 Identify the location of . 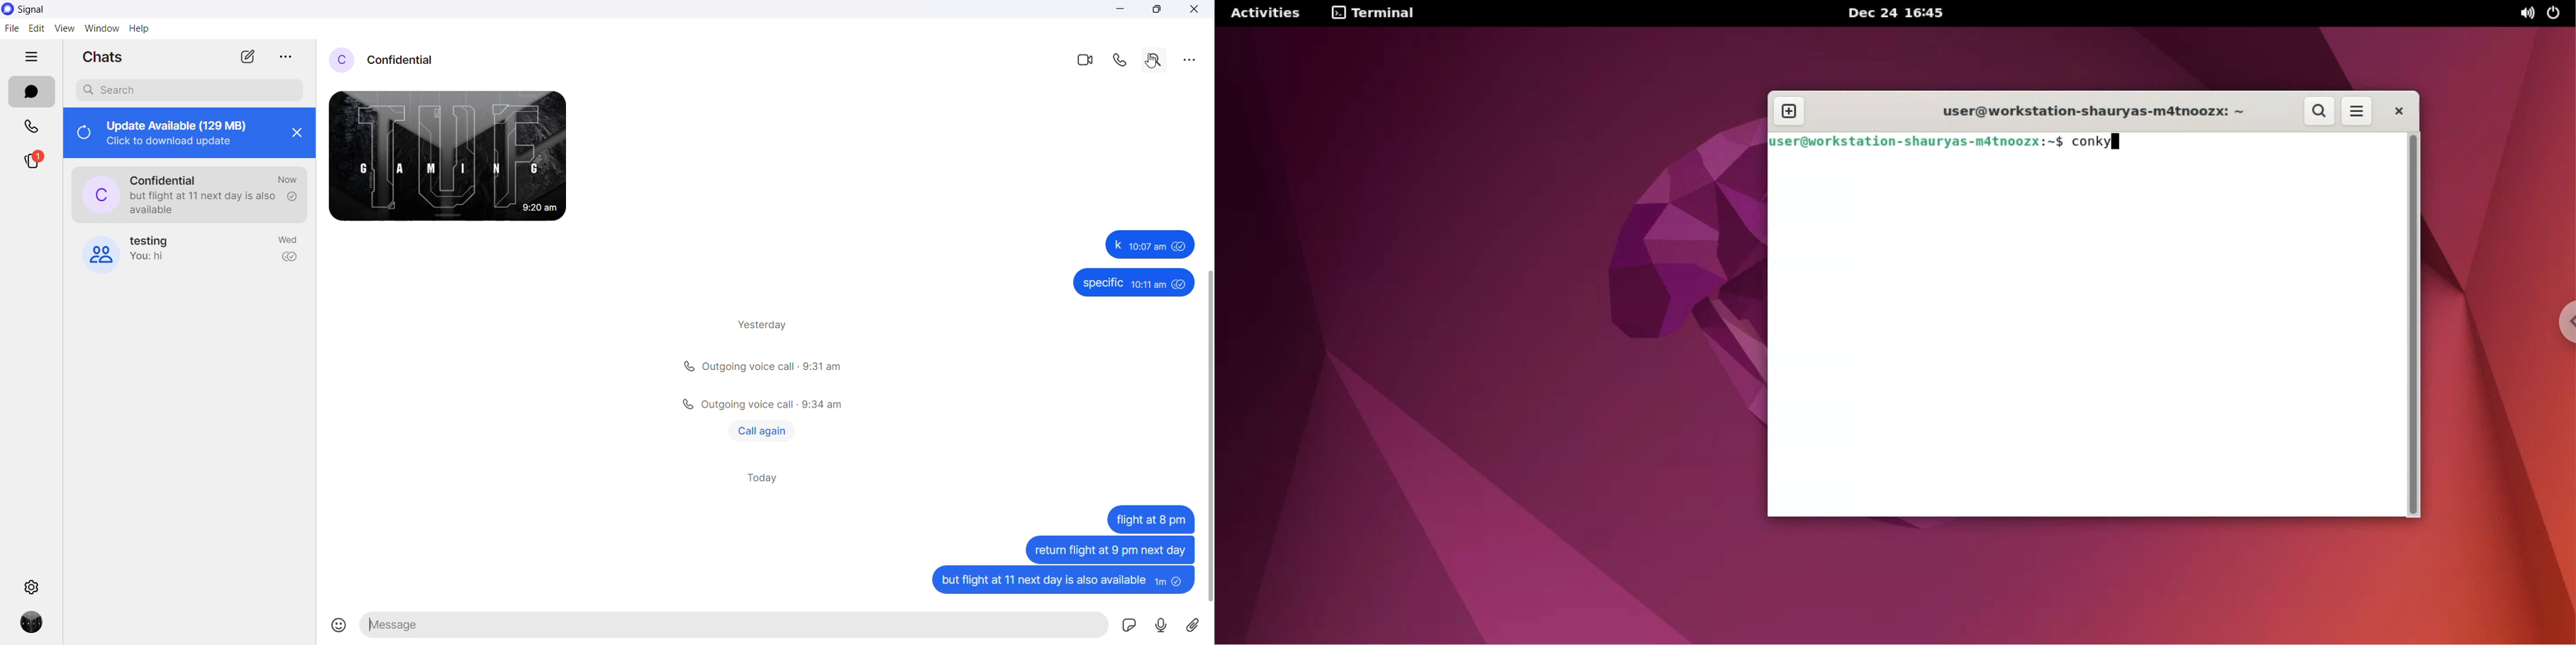
(1147, 244).